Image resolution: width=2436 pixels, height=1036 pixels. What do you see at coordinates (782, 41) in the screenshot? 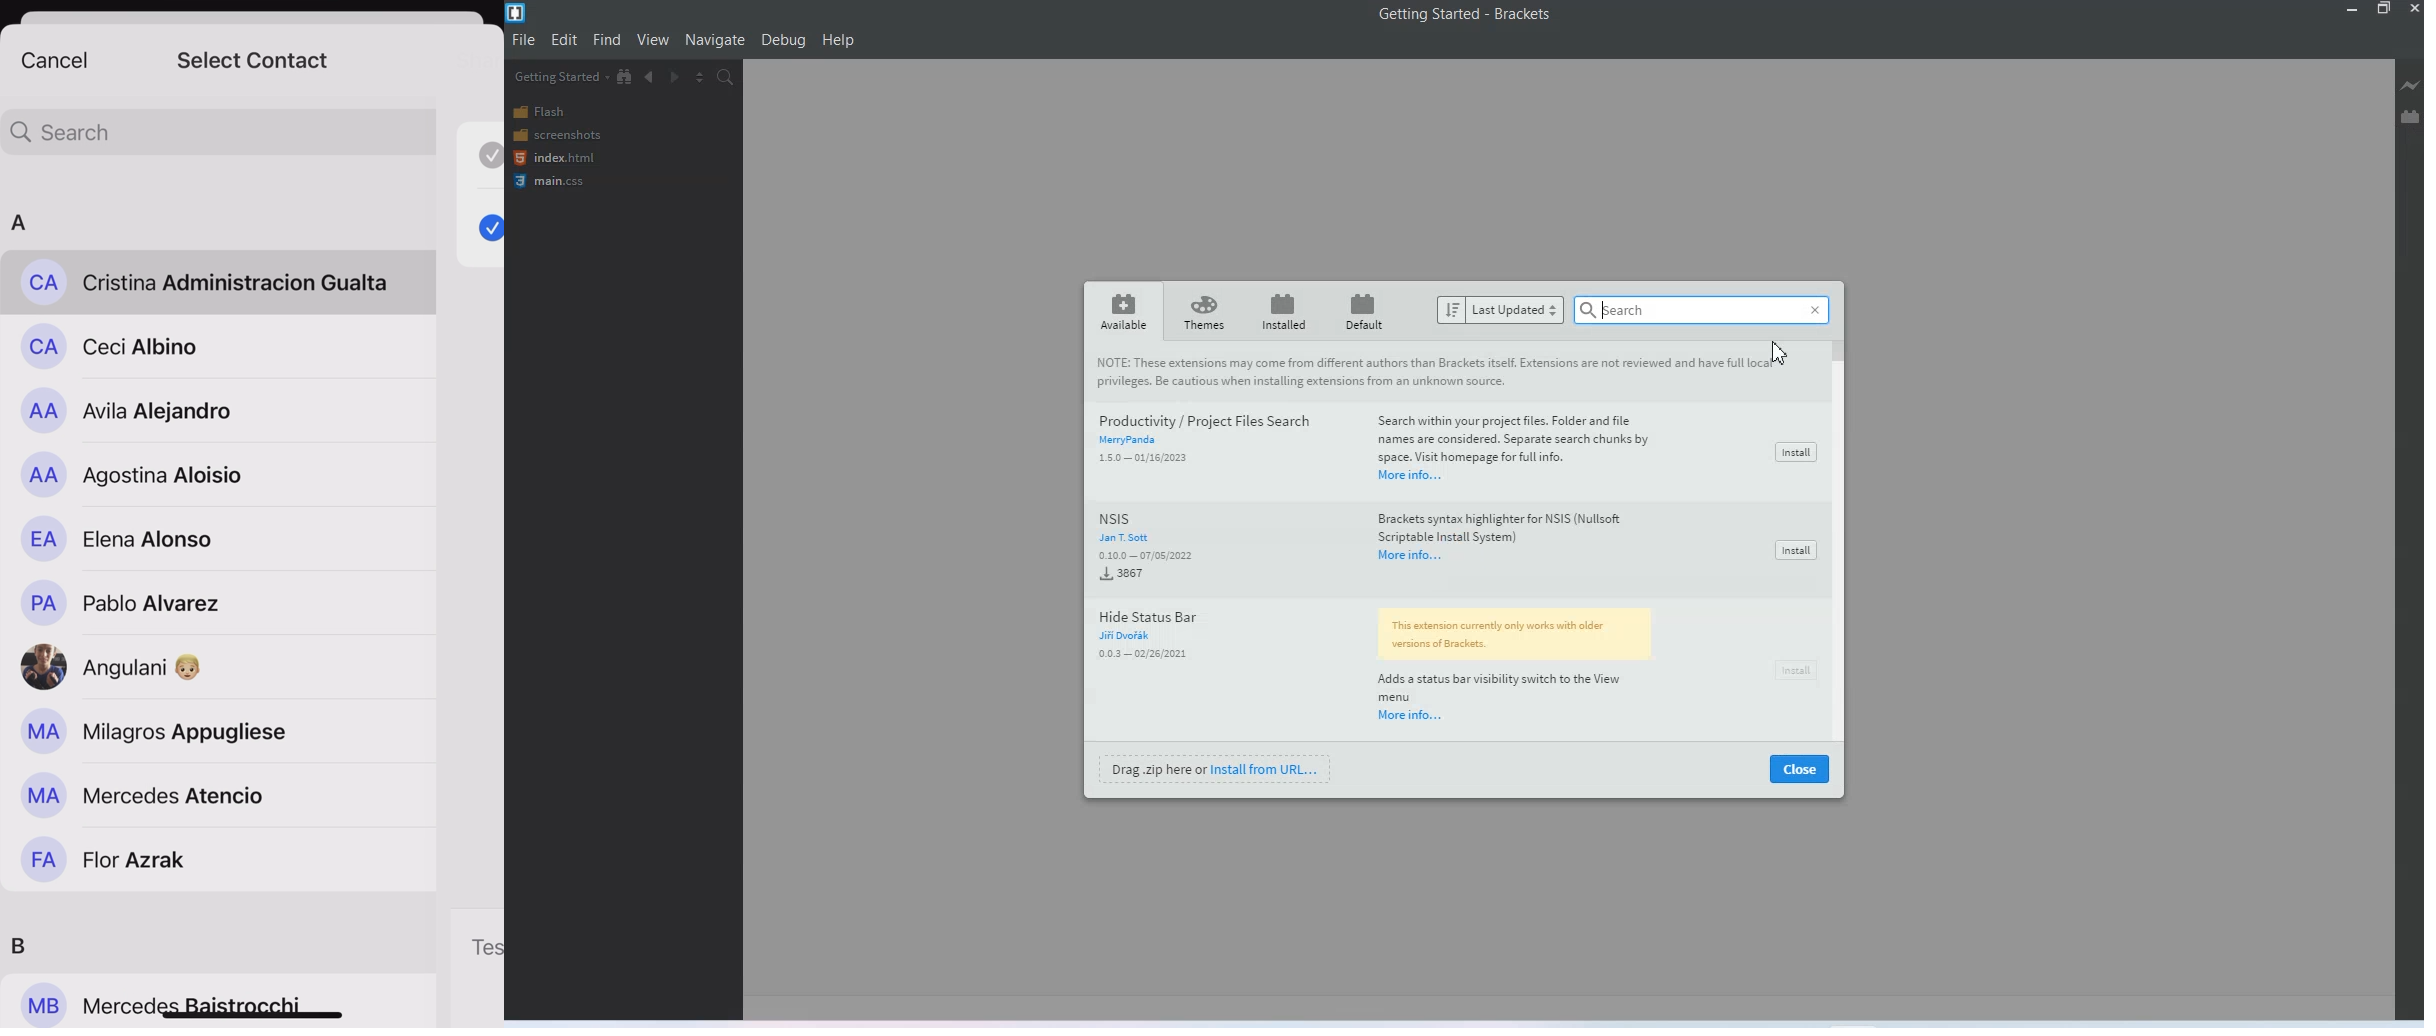
I see `Debug` at bounding box center [782, 41].